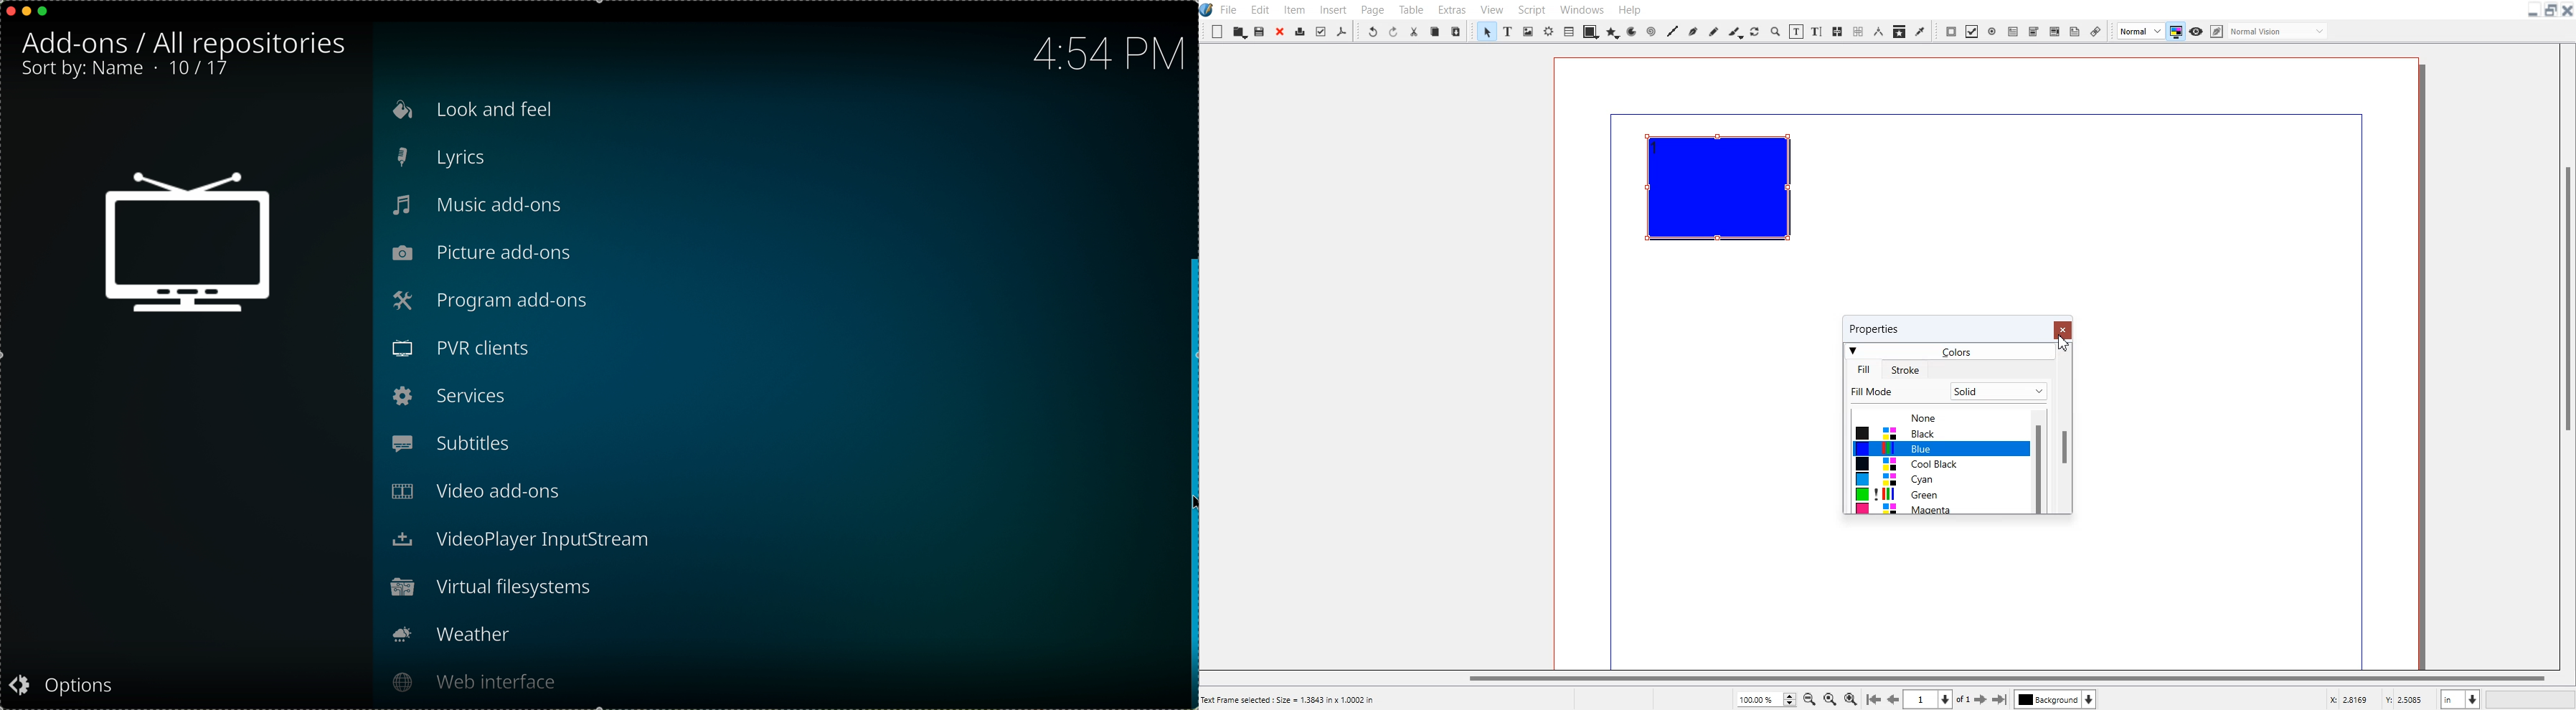 This screenshot has width=2576, height=728. I want to click on Go to the last page, so click(1999, 699).